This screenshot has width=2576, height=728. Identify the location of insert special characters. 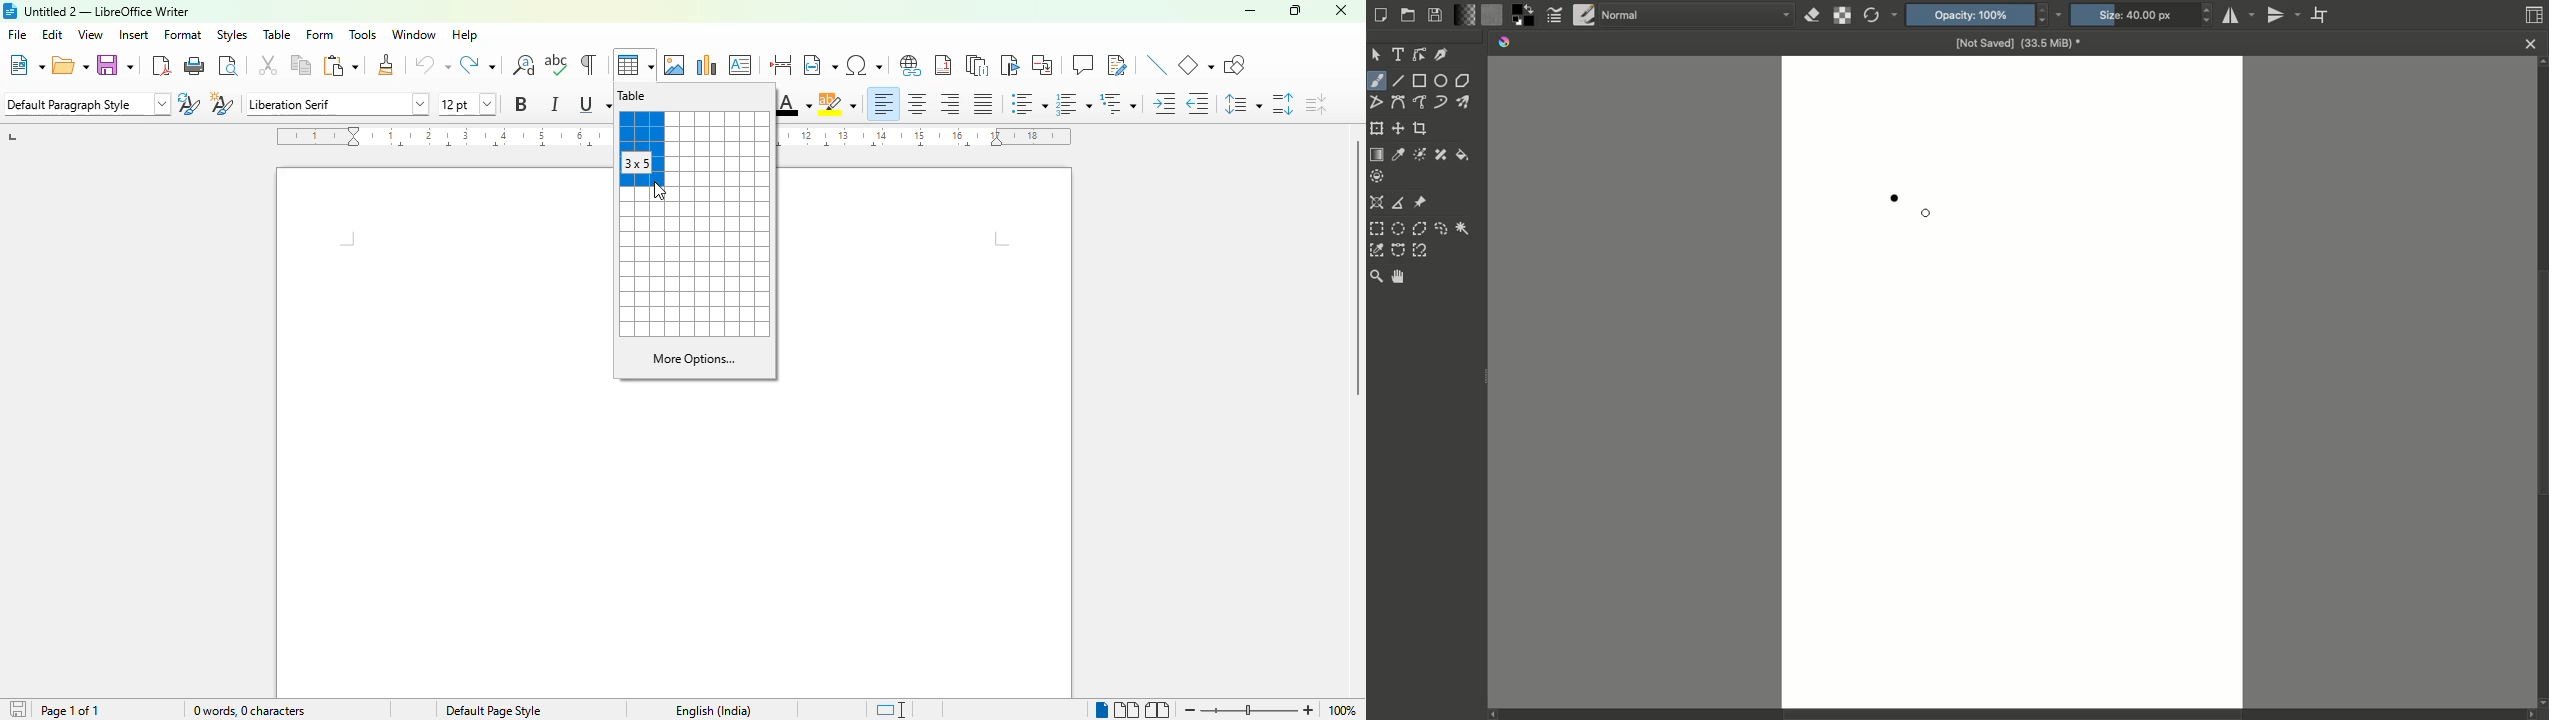
(863, 65).